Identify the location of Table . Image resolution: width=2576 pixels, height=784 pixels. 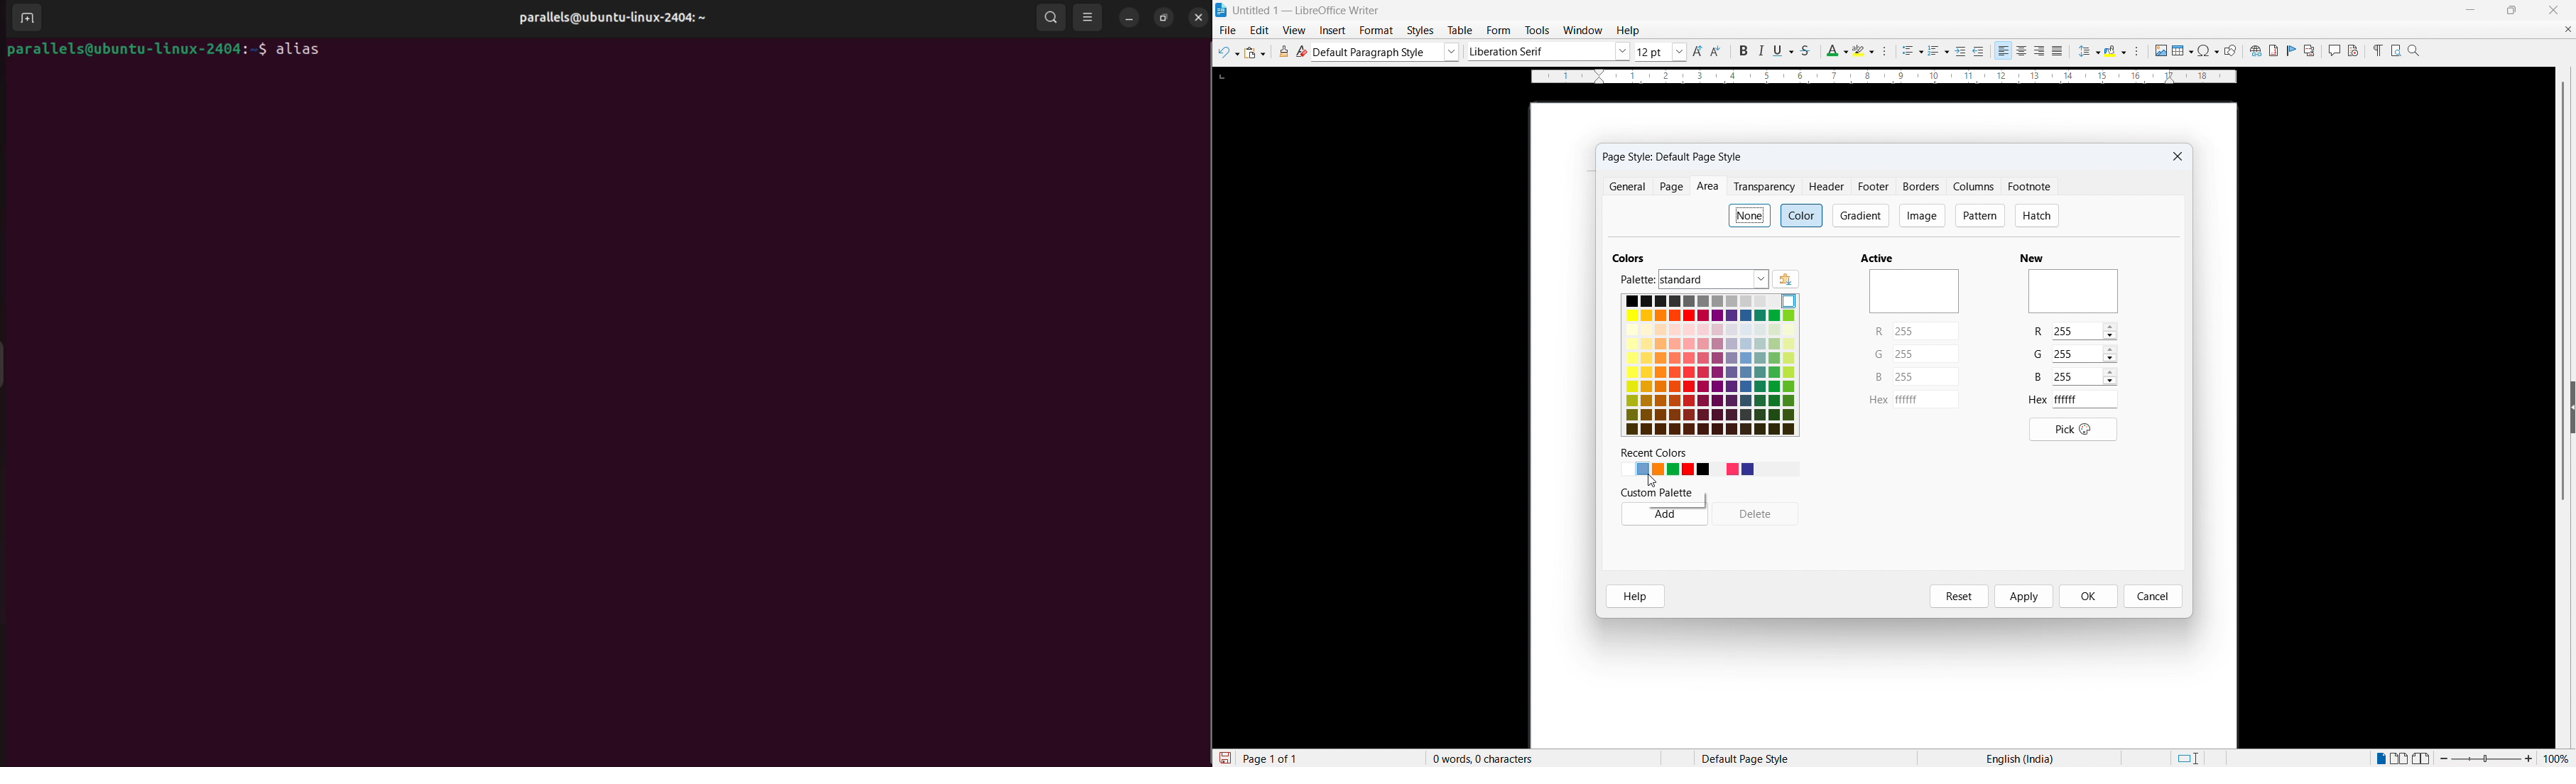
(1462, 31).